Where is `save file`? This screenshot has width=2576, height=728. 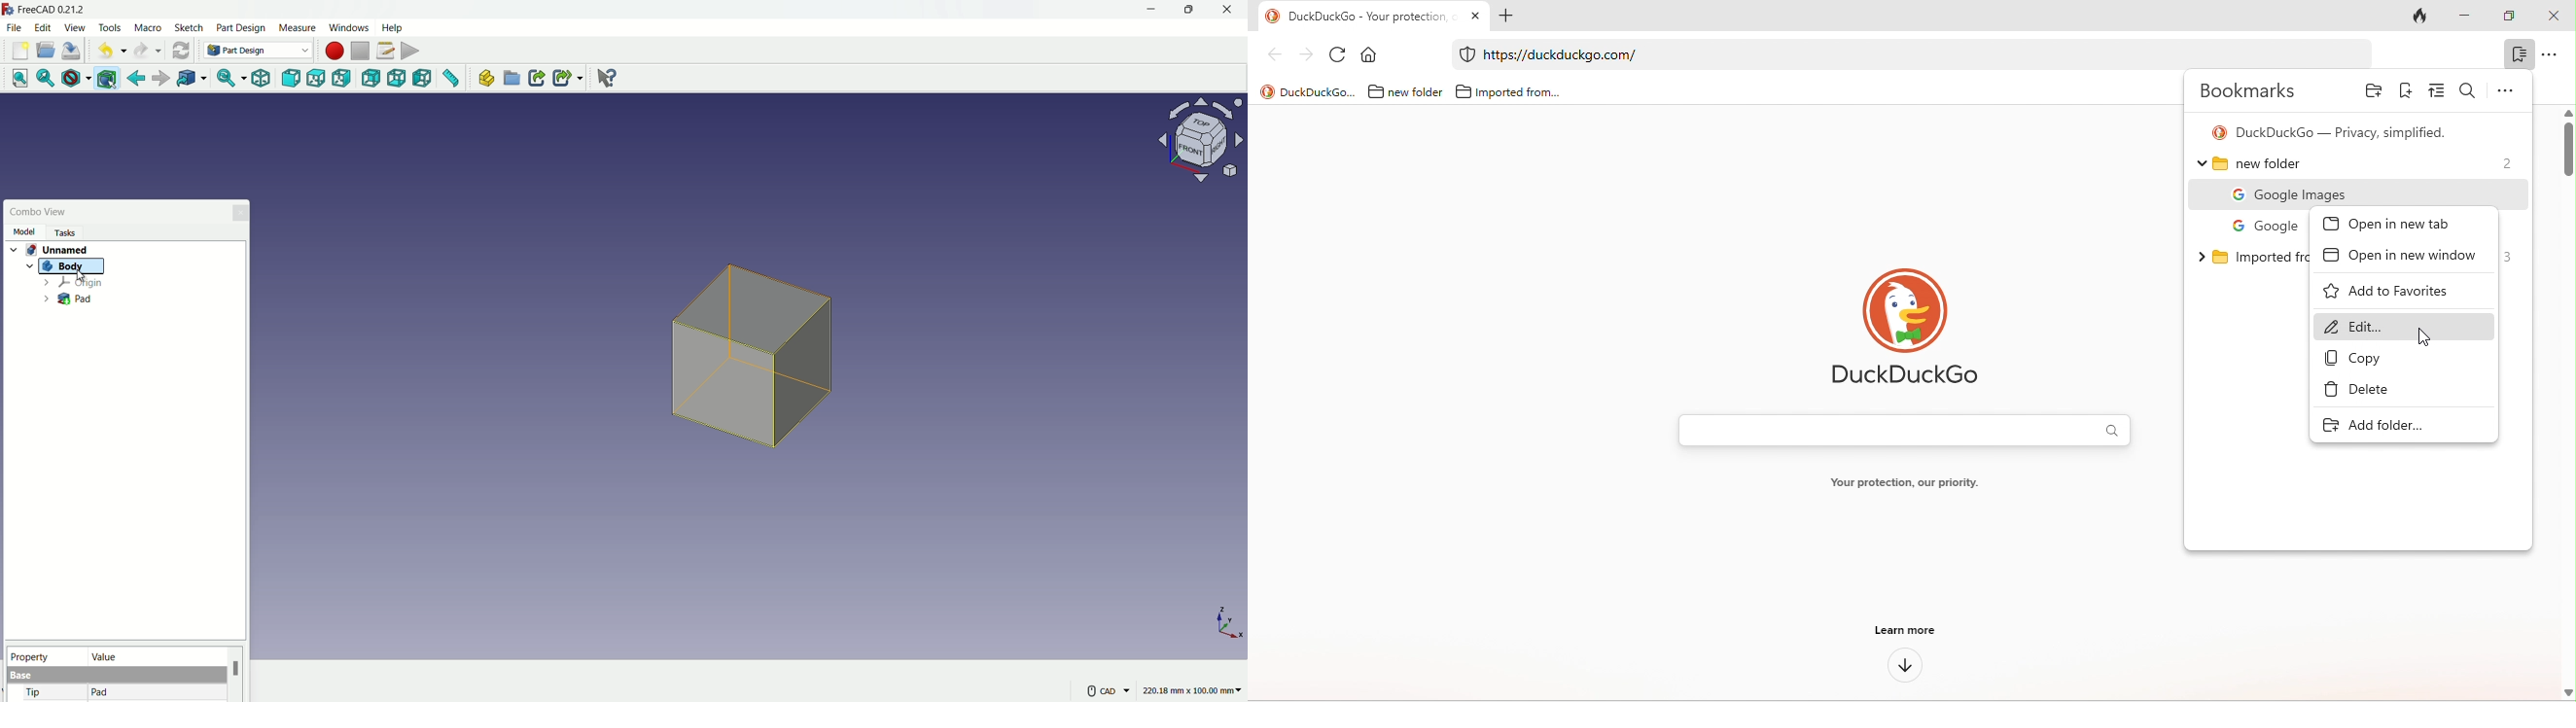 save file is located at coordinates (73, 51).